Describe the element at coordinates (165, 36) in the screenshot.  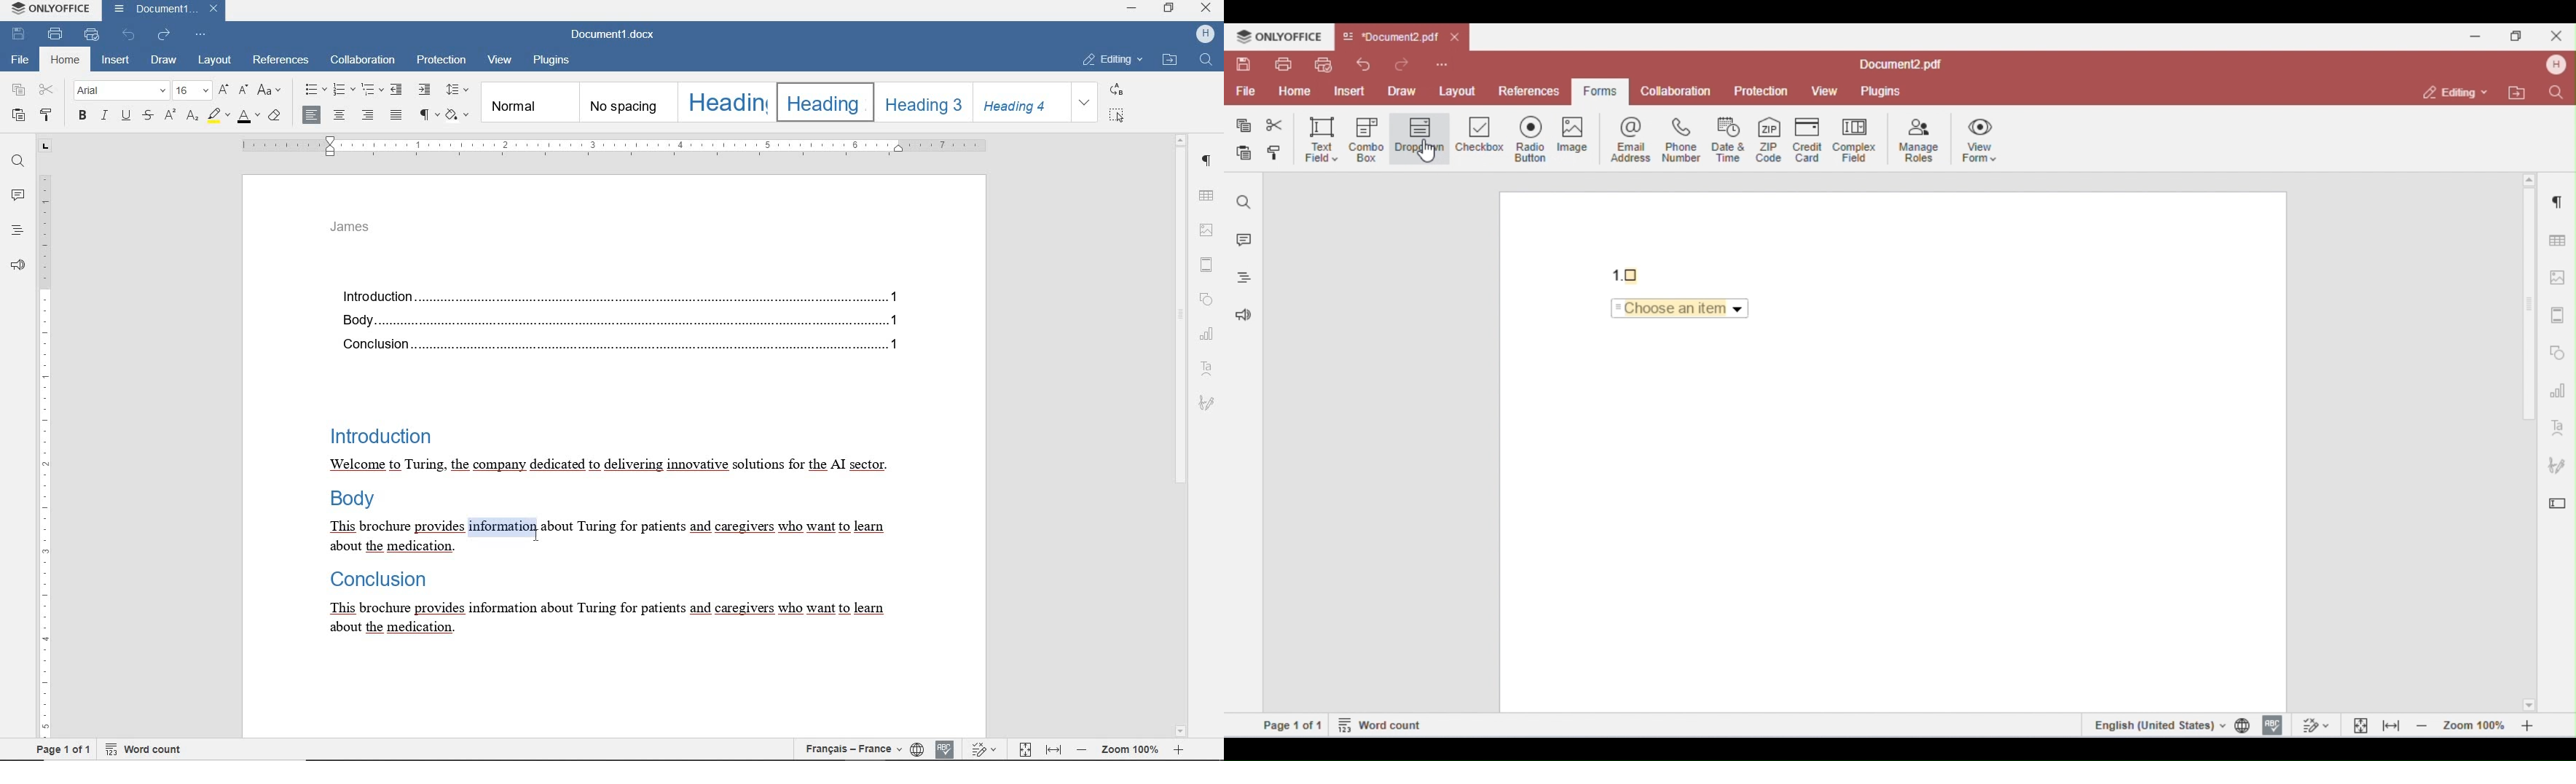
I see `REDO` at that location.